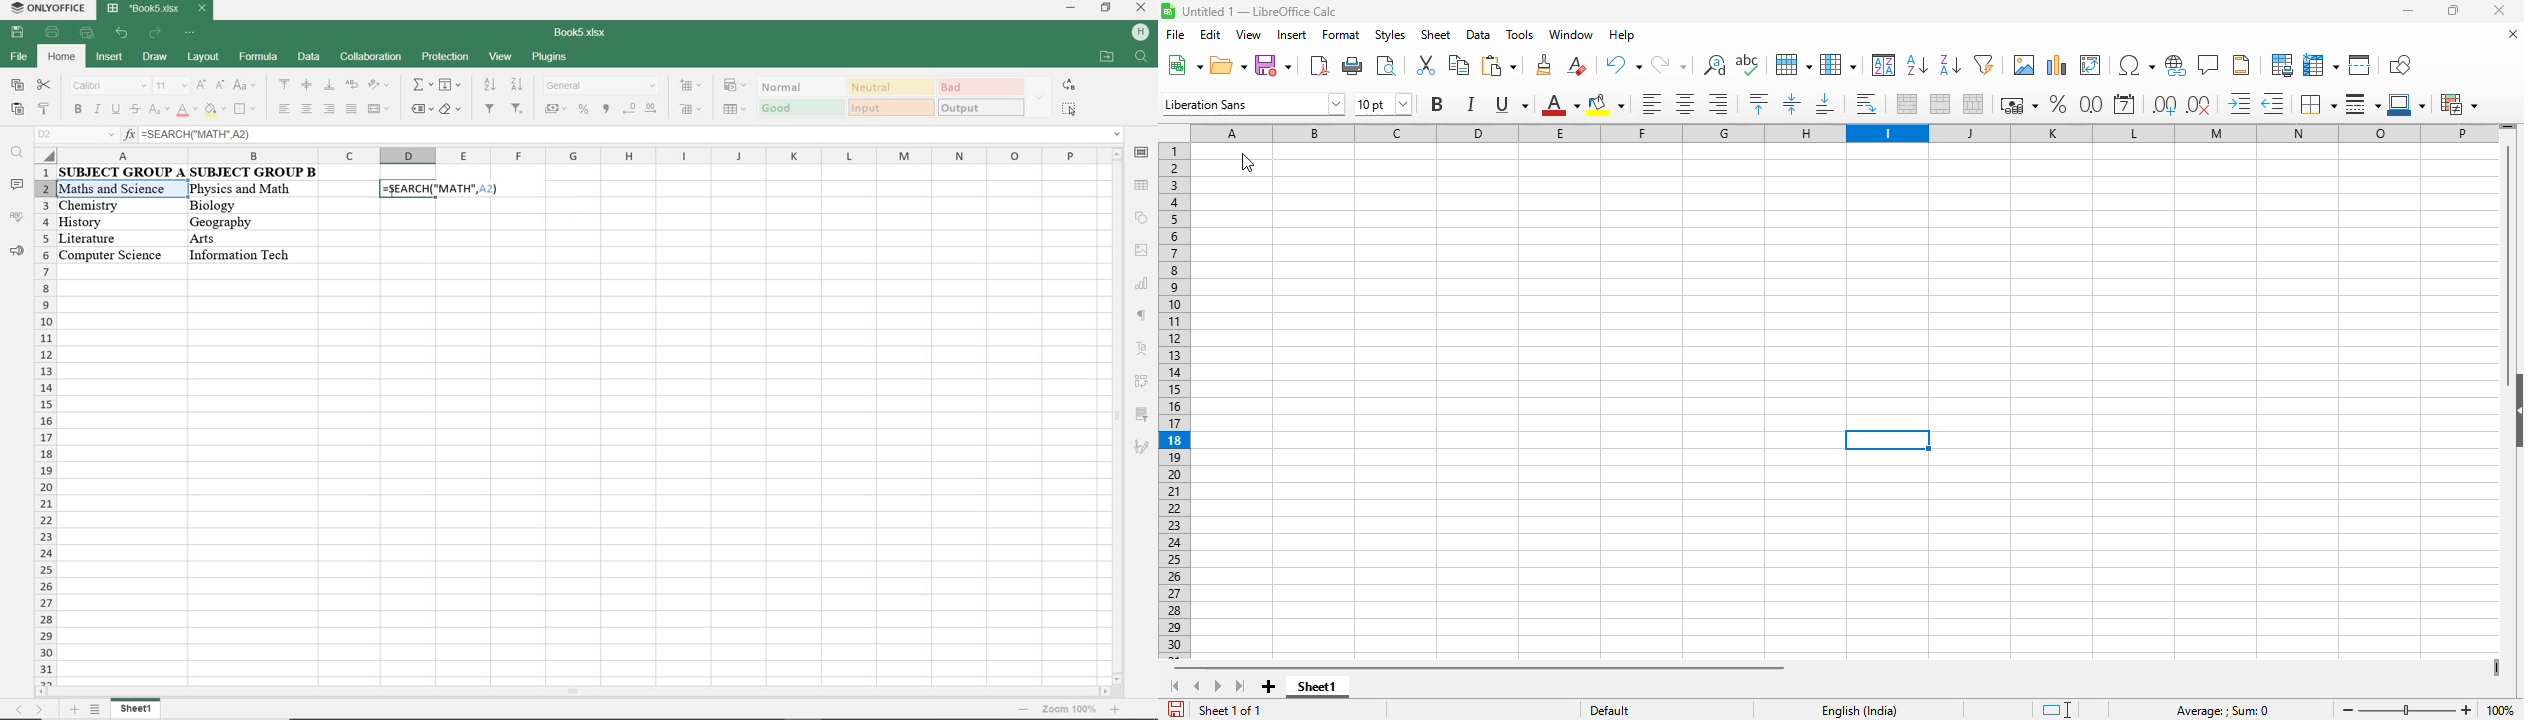 This screenshot has height=728, width=2548. I want to click on file, so click(1176, 34).